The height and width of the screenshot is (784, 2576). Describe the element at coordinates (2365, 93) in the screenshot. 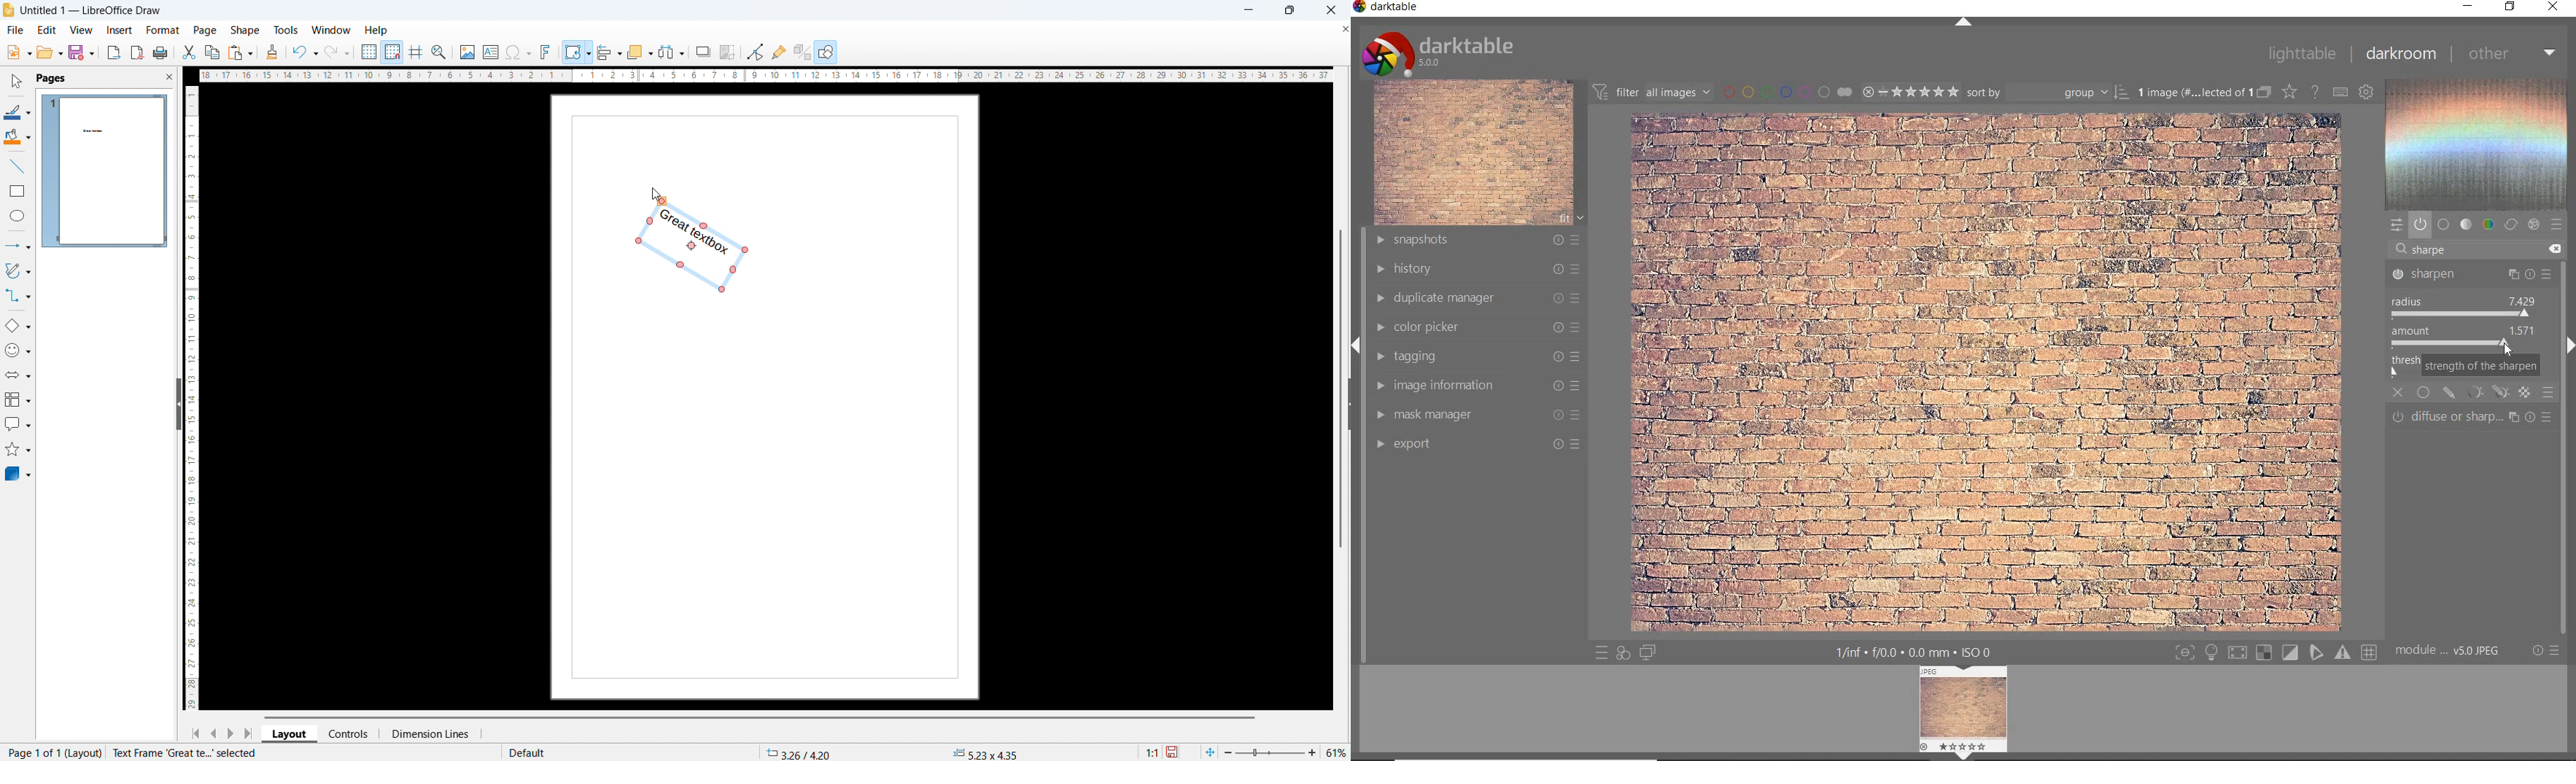

I see `show global preference` at that location.